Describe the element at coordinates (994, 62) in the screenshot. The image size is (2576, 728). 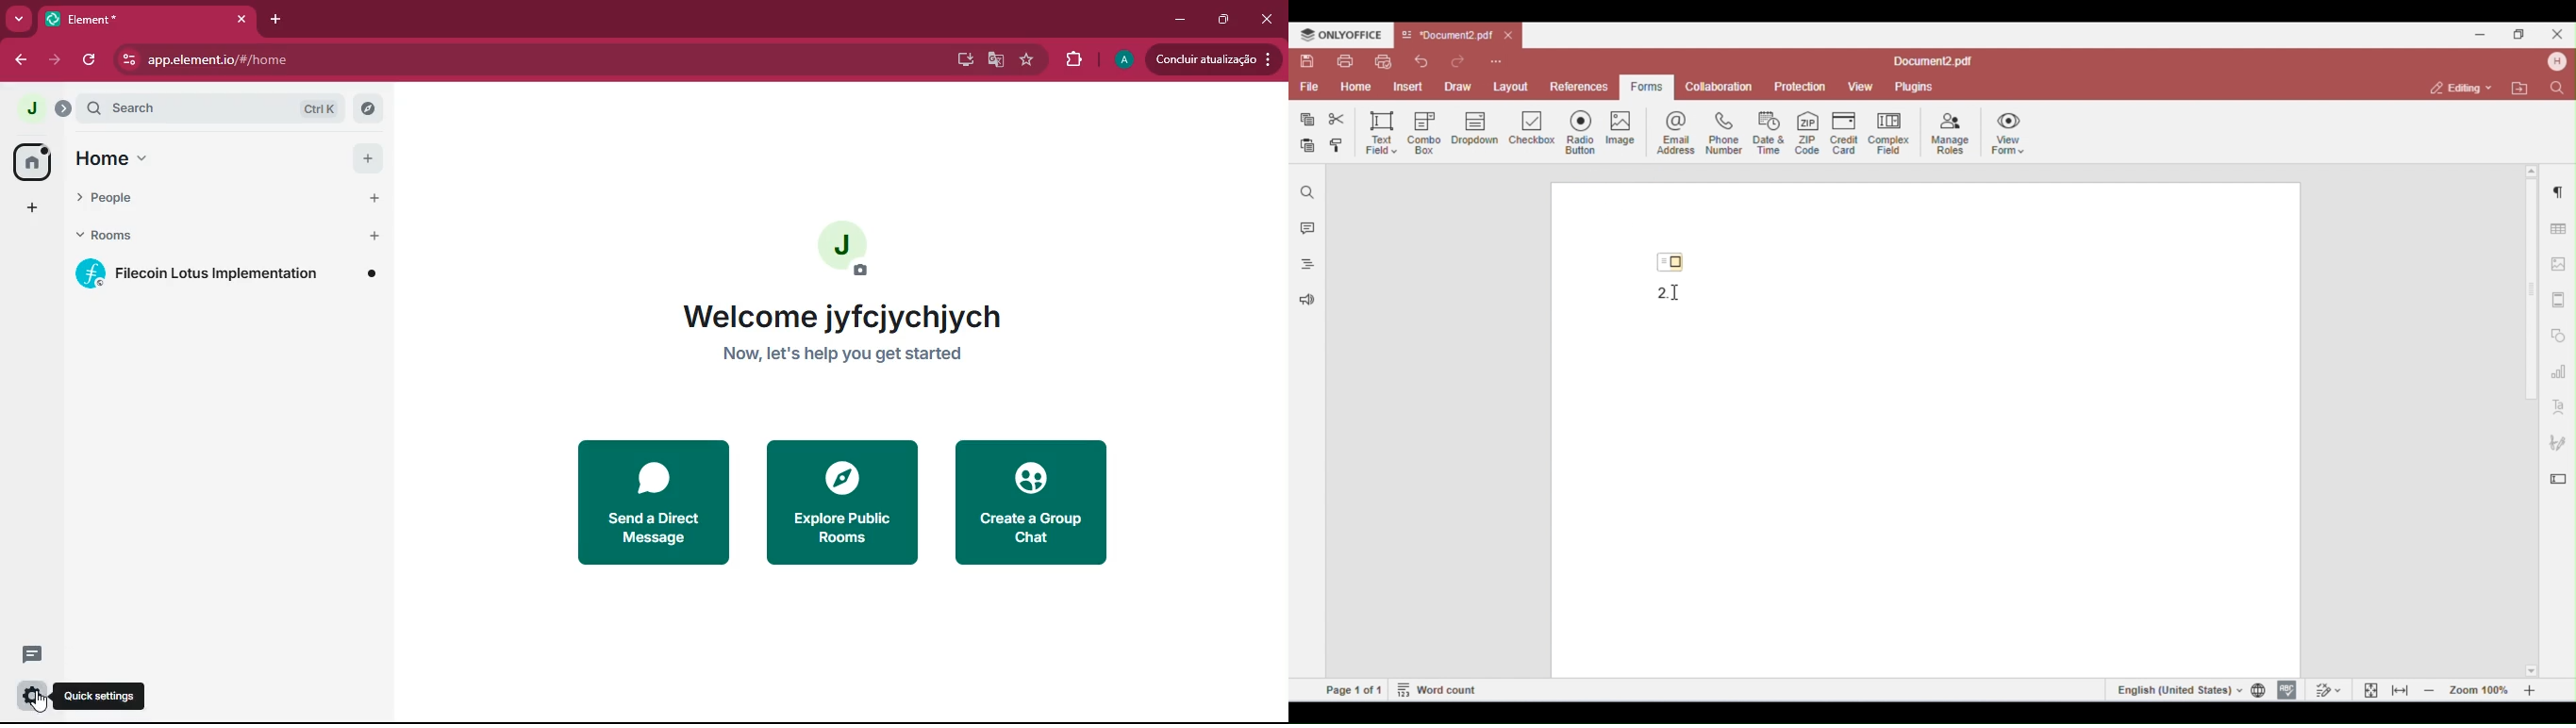
I see `google translate` at that location.